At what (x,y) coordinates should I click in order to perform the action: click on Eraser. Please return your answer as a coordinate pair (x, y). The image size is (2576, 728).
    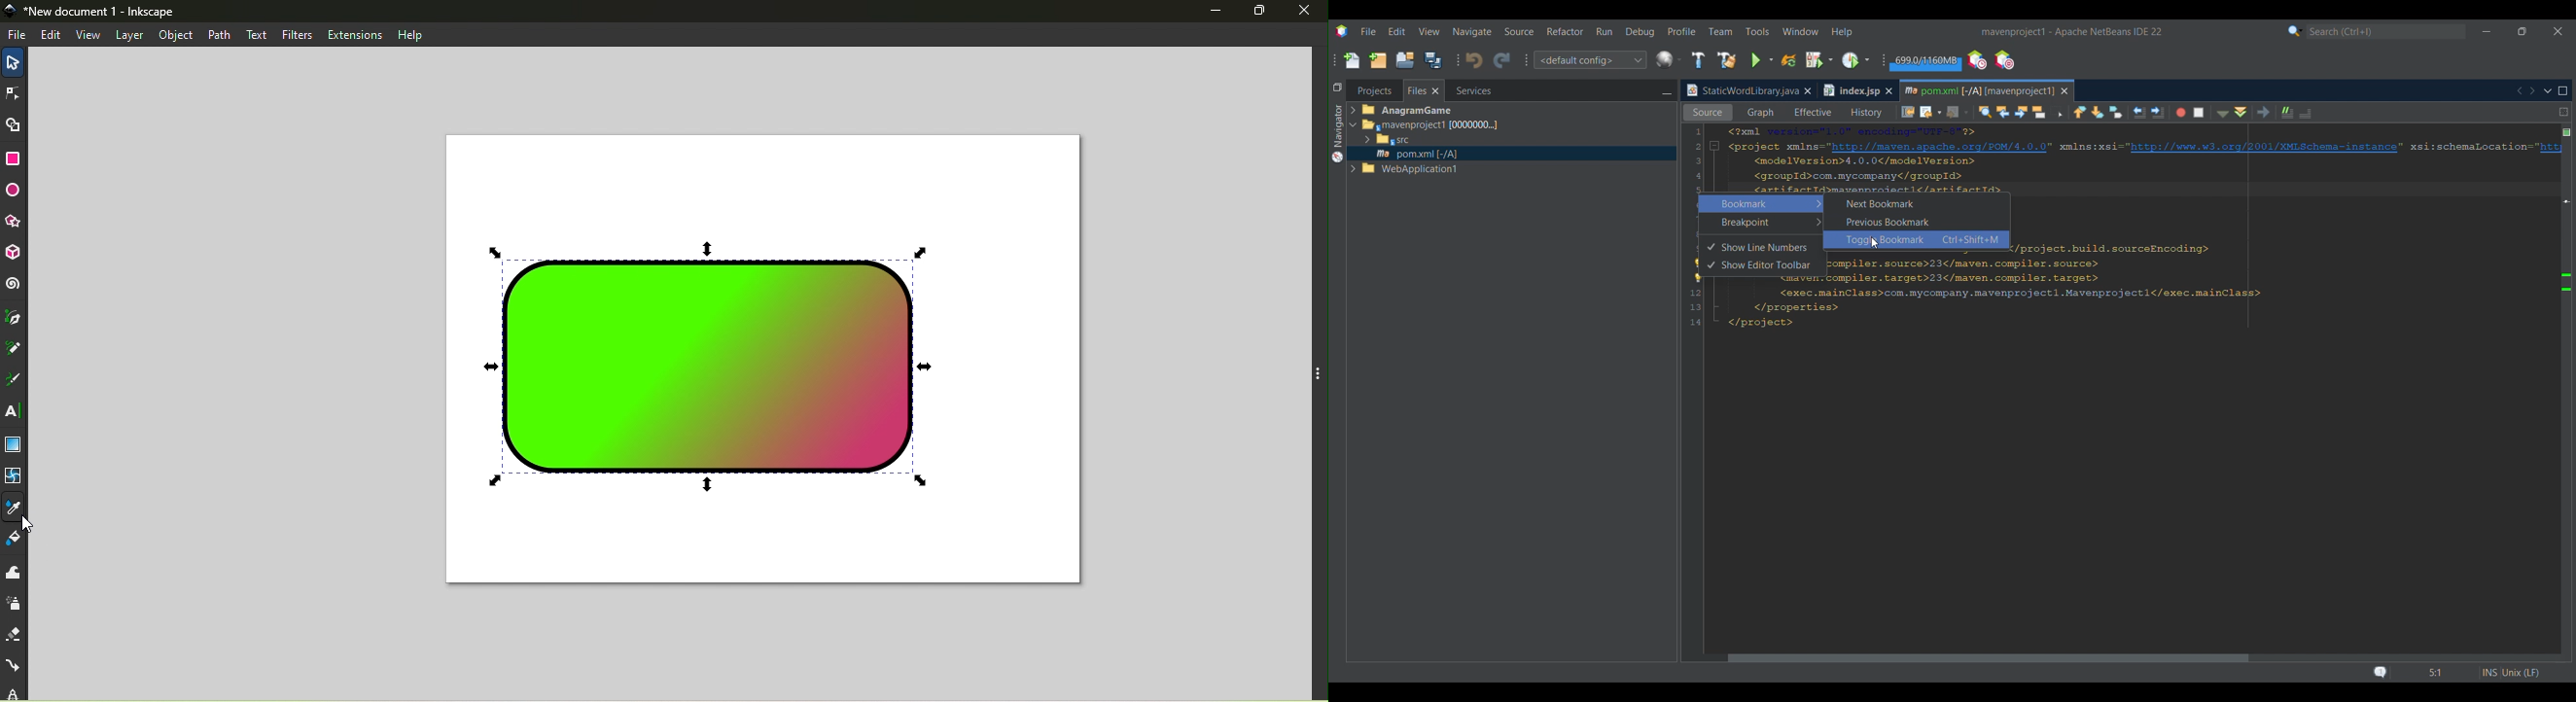
    Looking at the image, I should click on (15, 631).